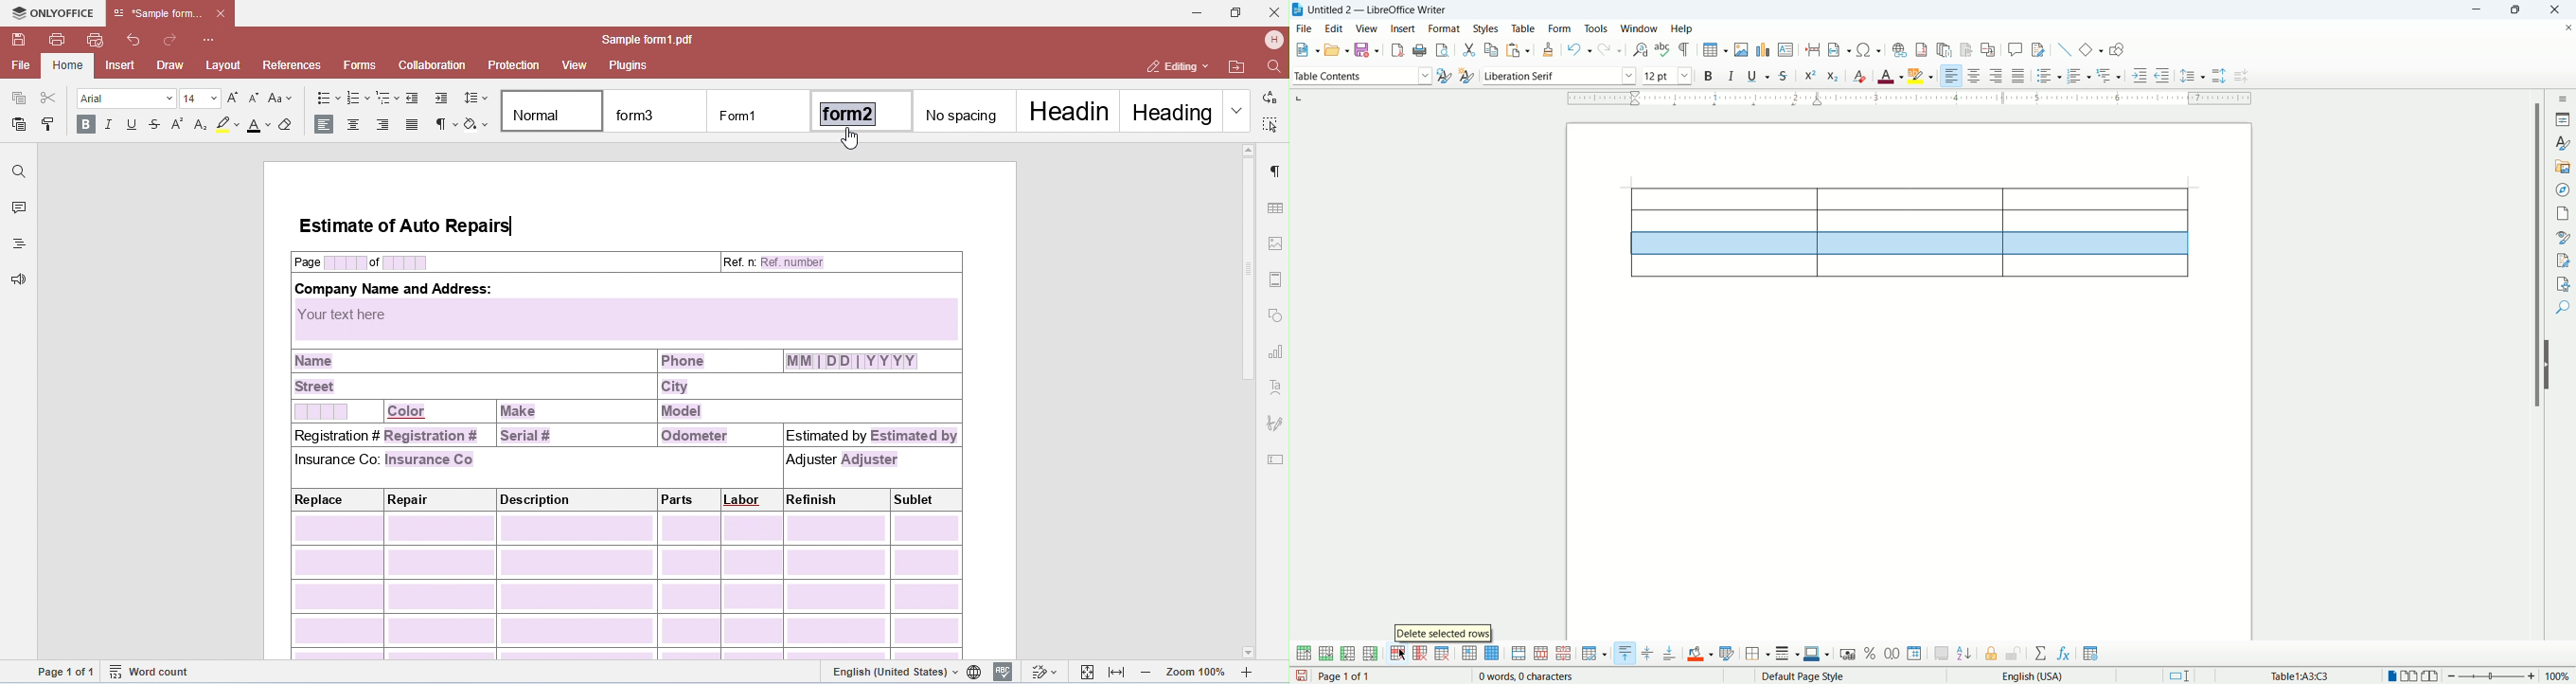 The image size is (2576, 700). I want to click on align bottom, so click(1671, 655).